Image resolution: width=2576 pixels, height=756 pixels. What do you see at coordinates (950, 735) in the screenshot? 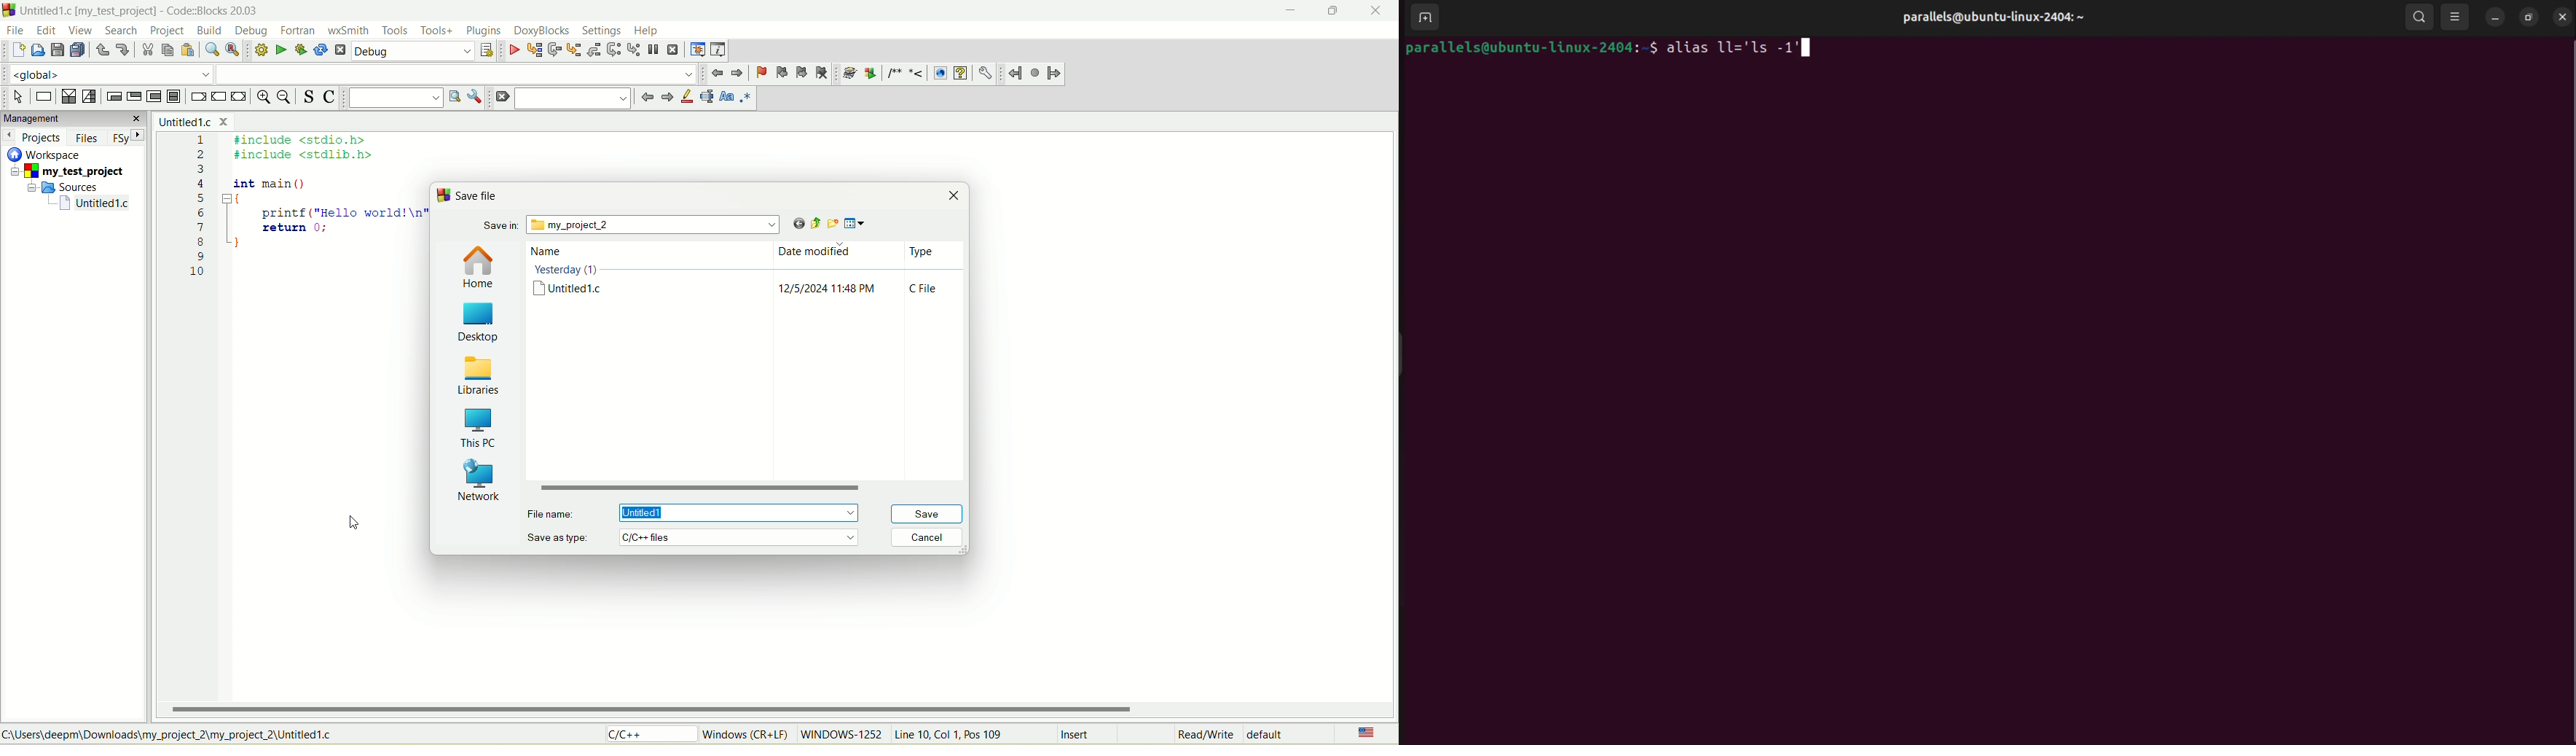
I see `line, col, pos` at bounding box center [950, 735].